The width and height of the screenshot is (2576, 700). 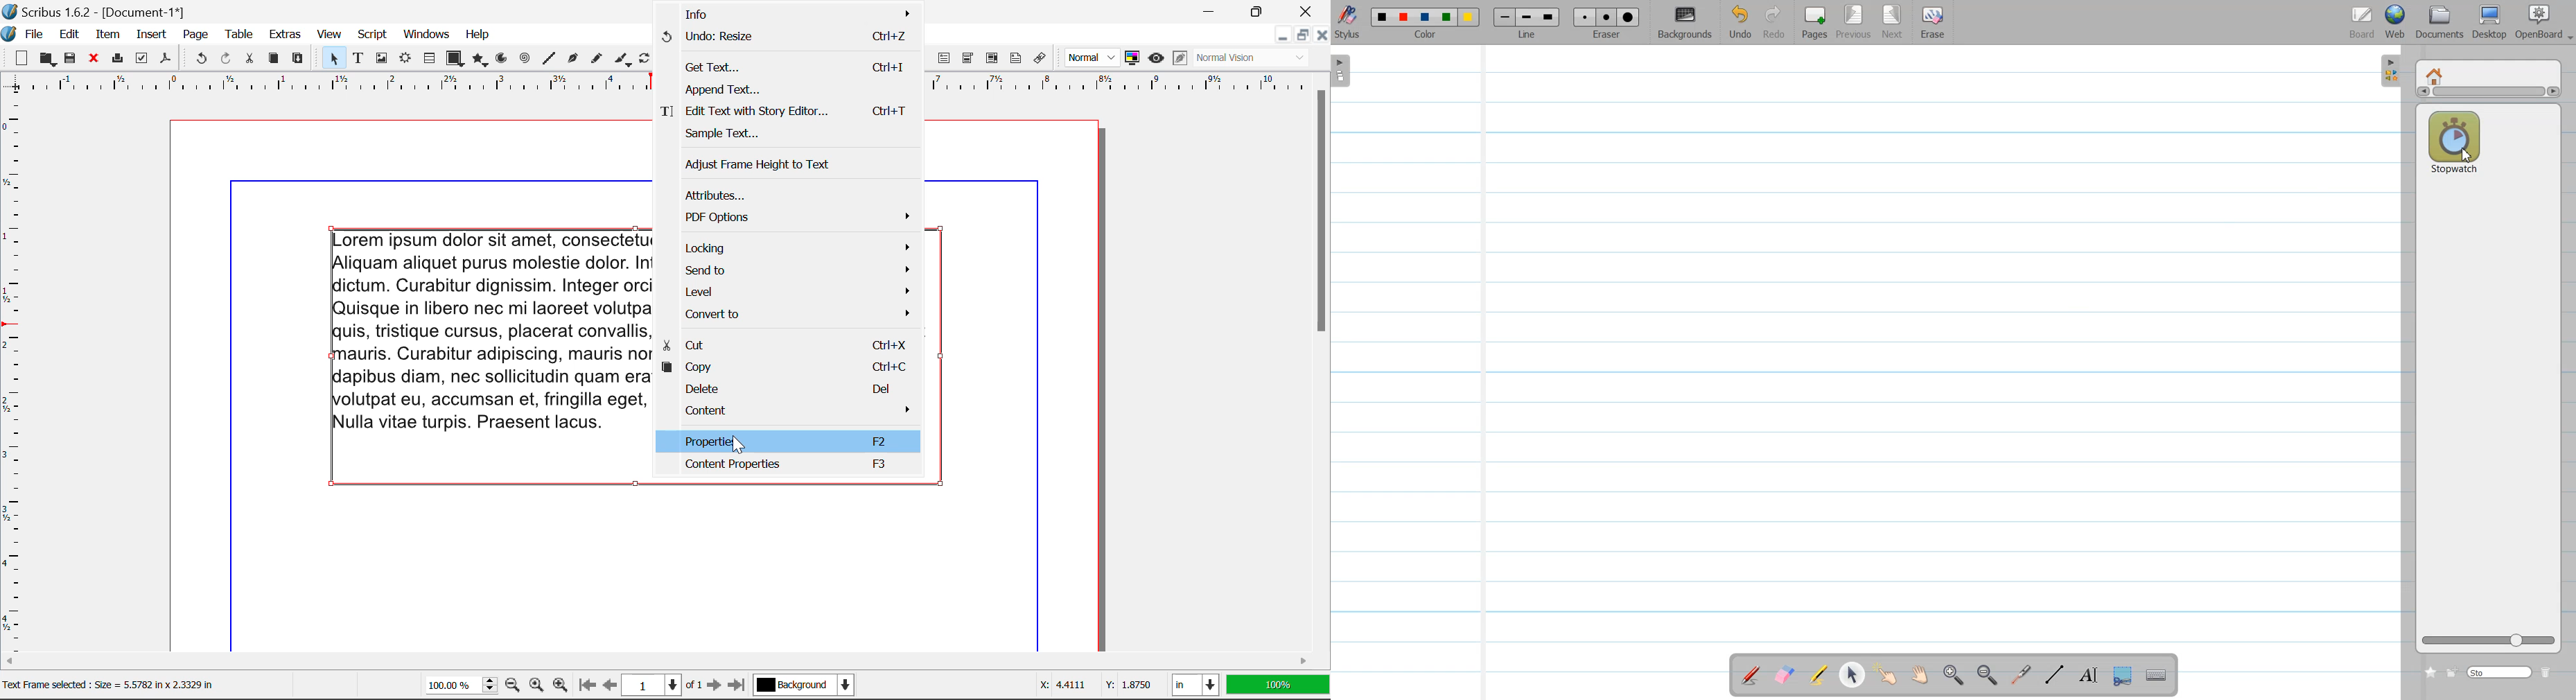 What do you see at coordinates (624, 61) in the screenshot?
I see `Calligraphic Line` at bounding box center [624, 61].